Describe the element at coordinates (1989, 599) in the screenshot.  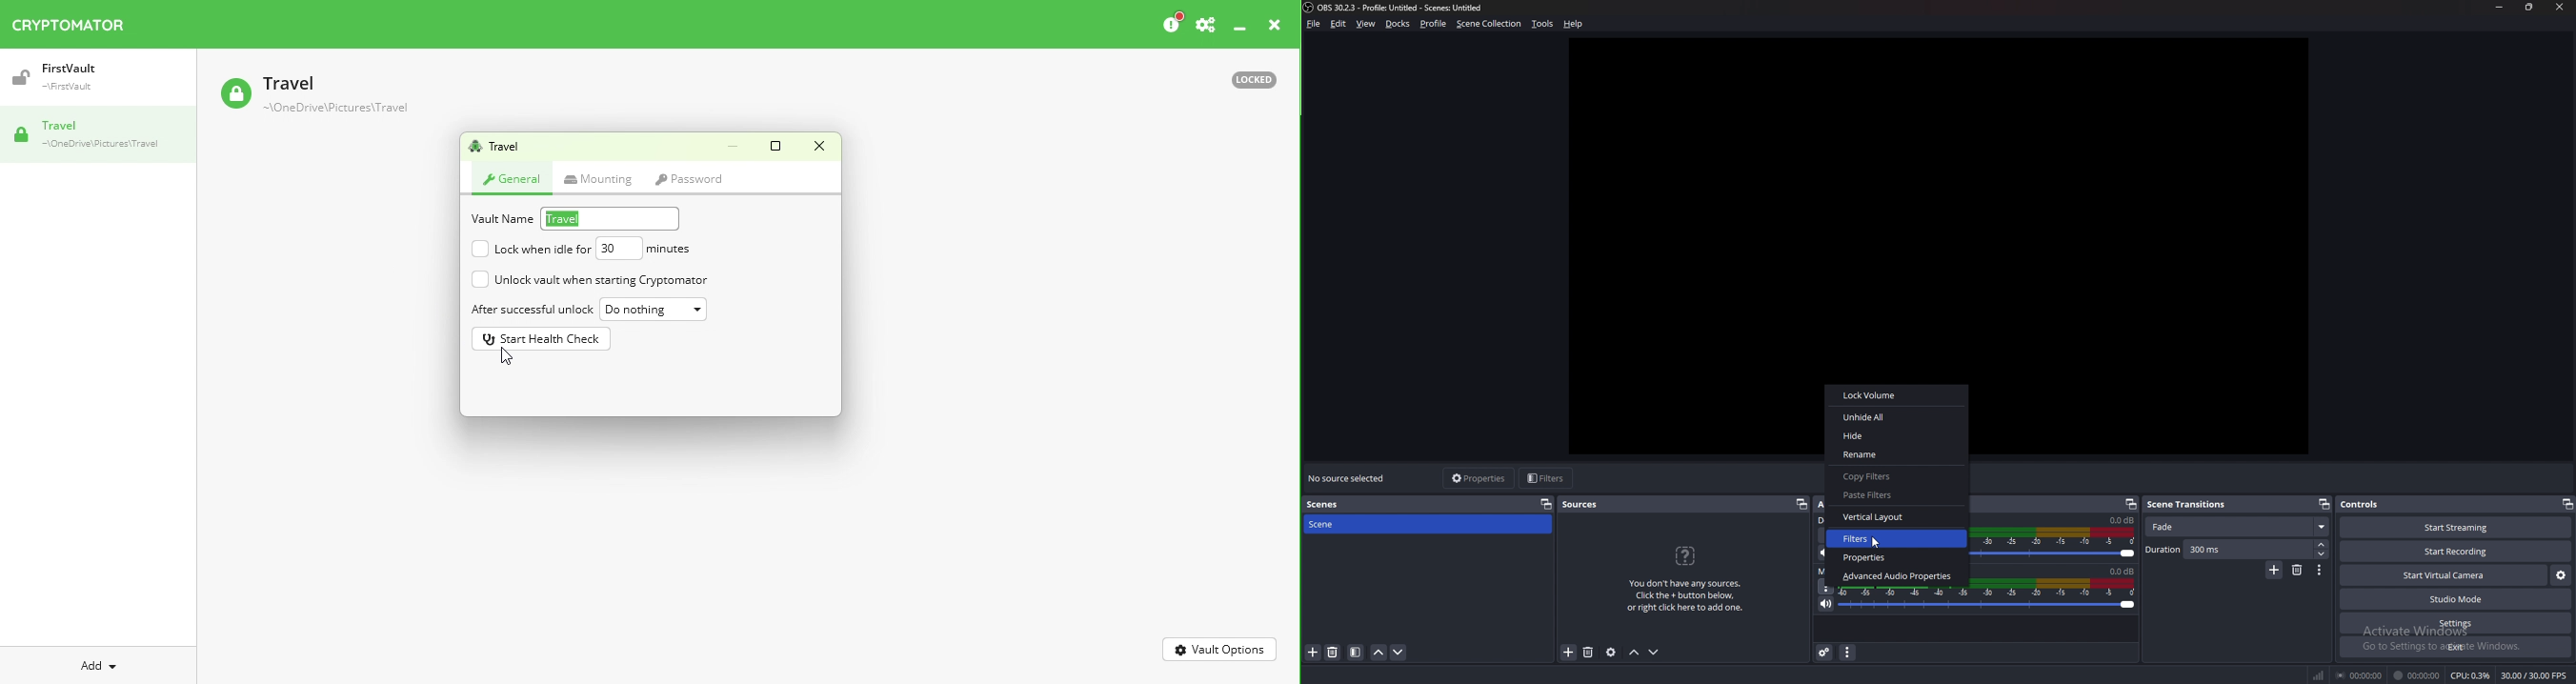
I see `mic/aux volume adjust` at that location.